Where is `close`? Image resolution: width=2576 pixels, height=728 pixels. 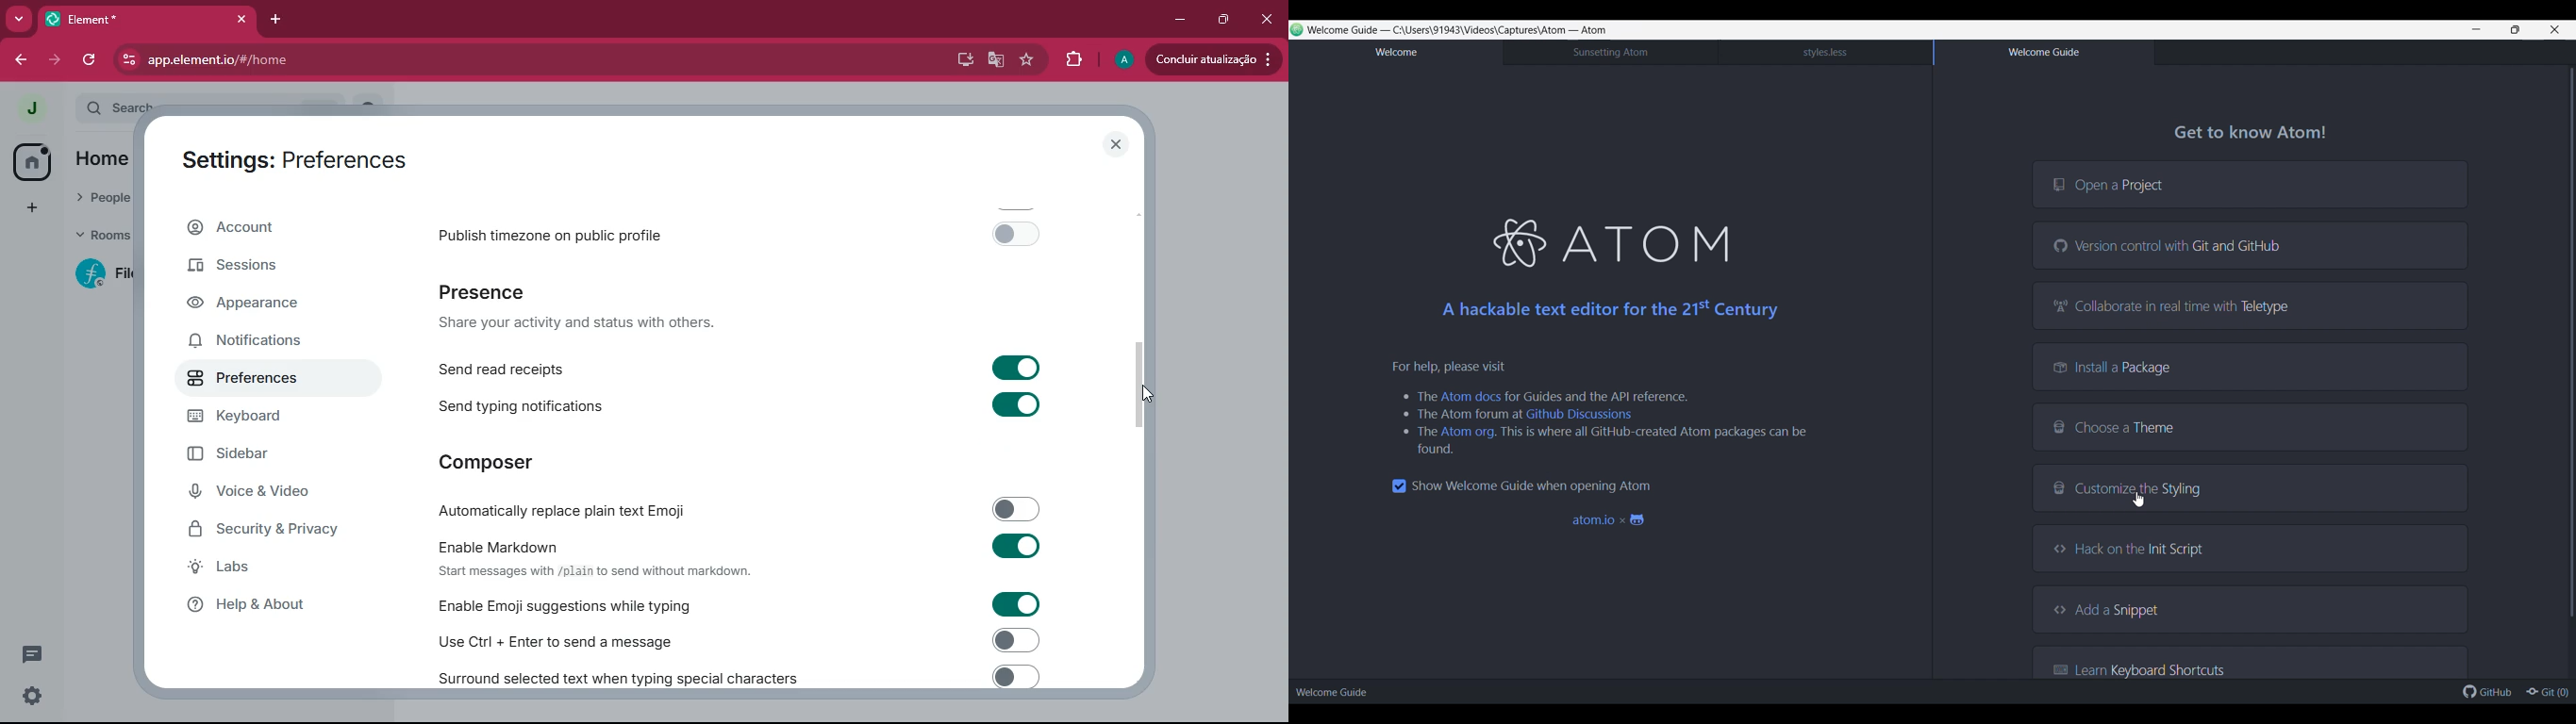 close is located at coordinates (1113, 144).